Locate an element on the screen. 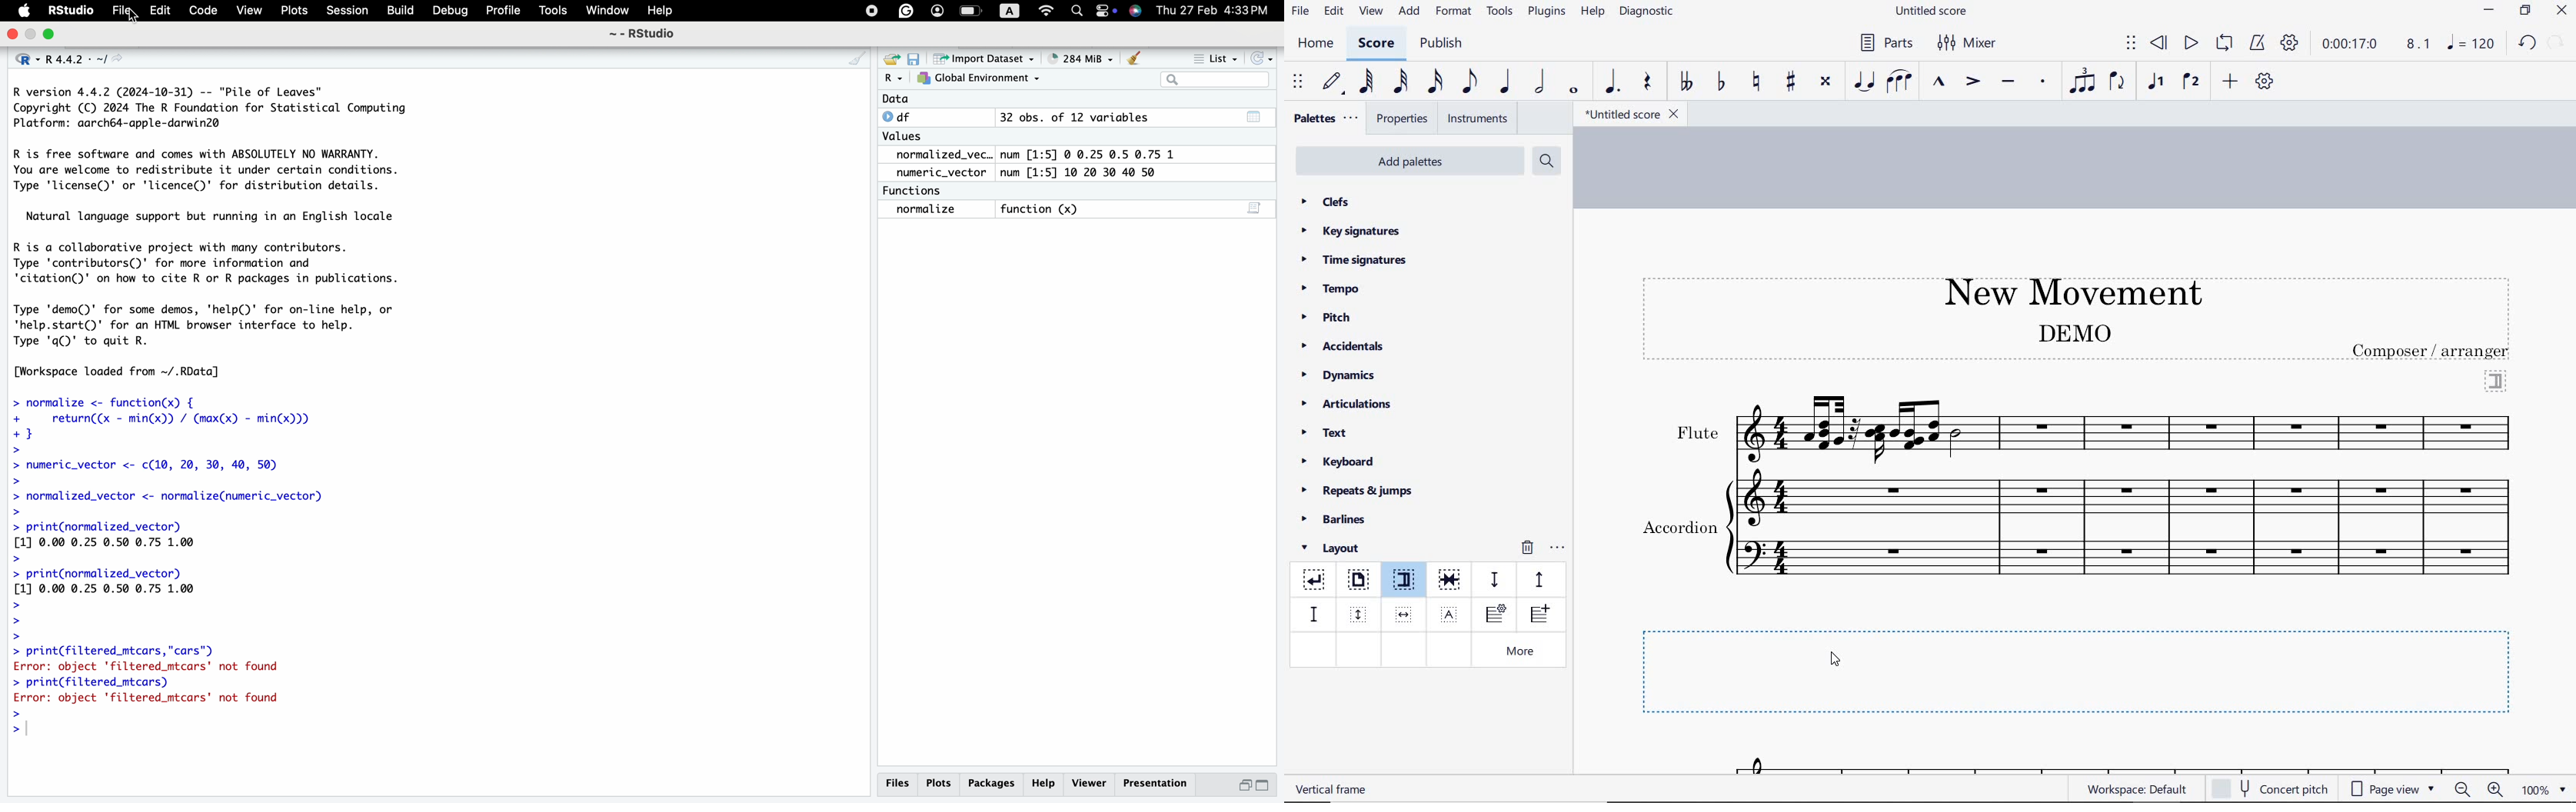 This screenshot has width=2576, height=812. 32 obs. of 12 variables is located at coordinates (1134, 120).